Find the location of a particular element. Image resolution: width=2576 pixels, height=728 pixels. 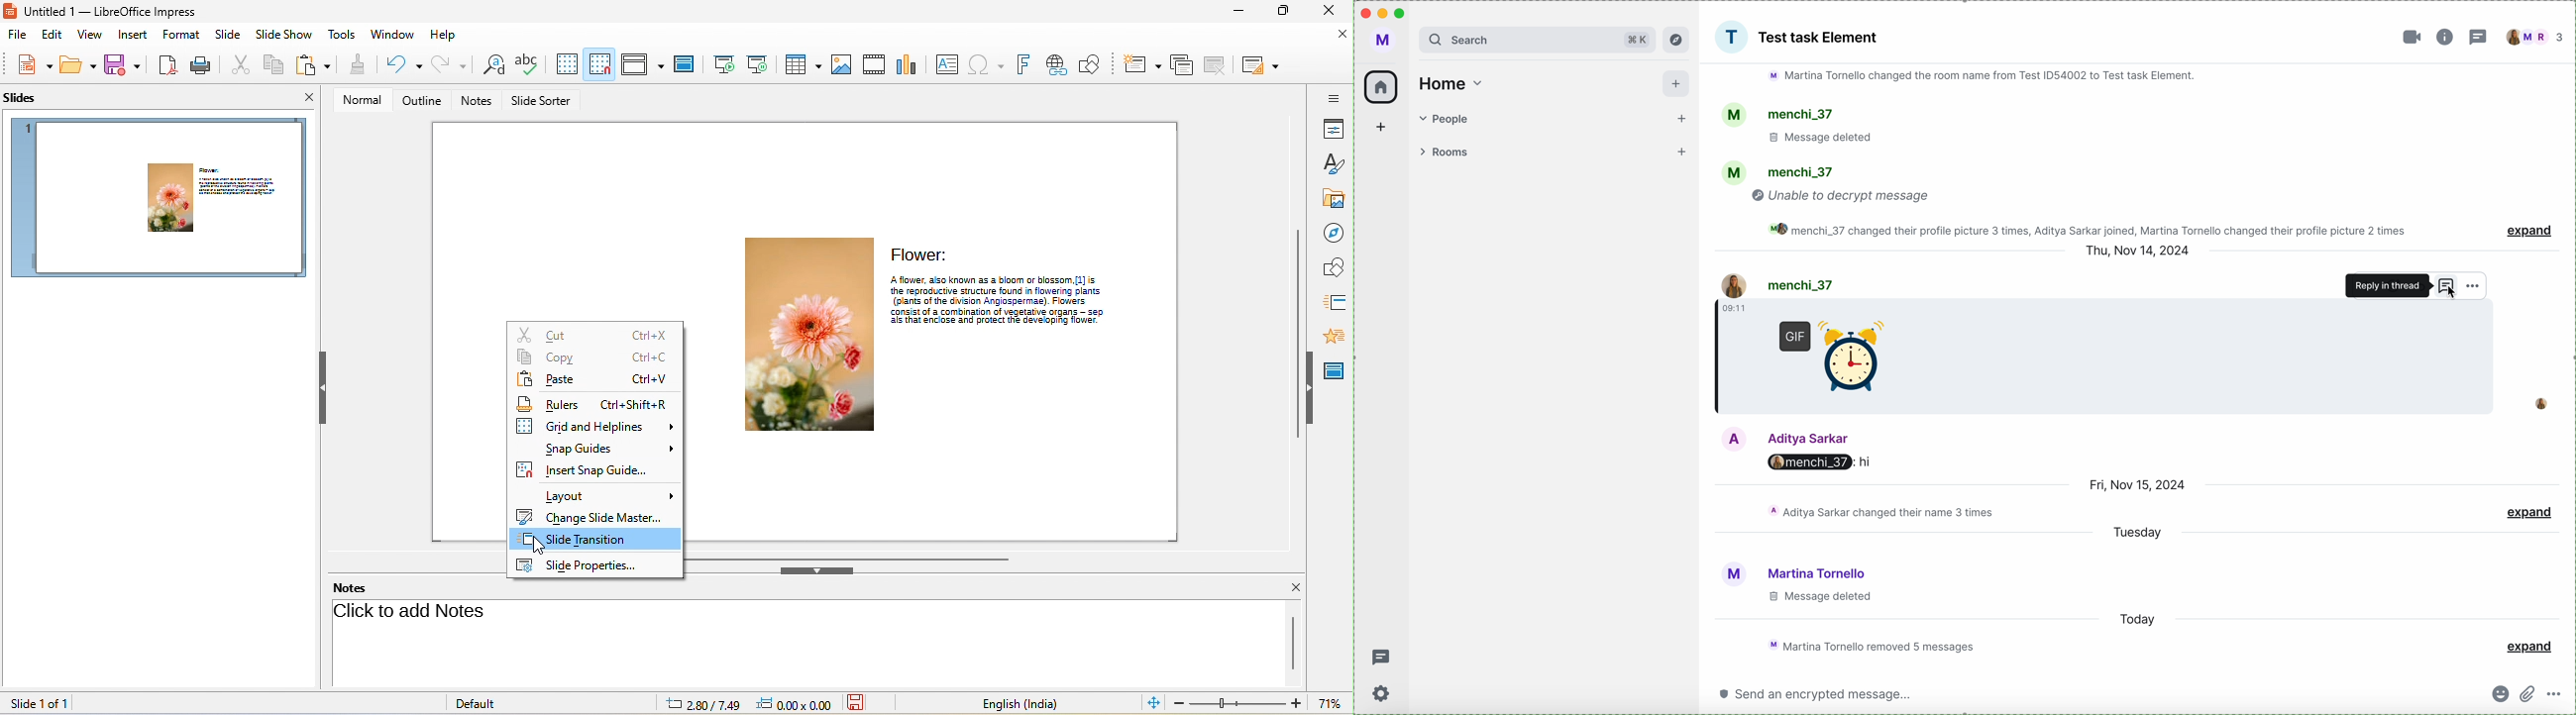

send a message is located at coordinates (1815, 693).